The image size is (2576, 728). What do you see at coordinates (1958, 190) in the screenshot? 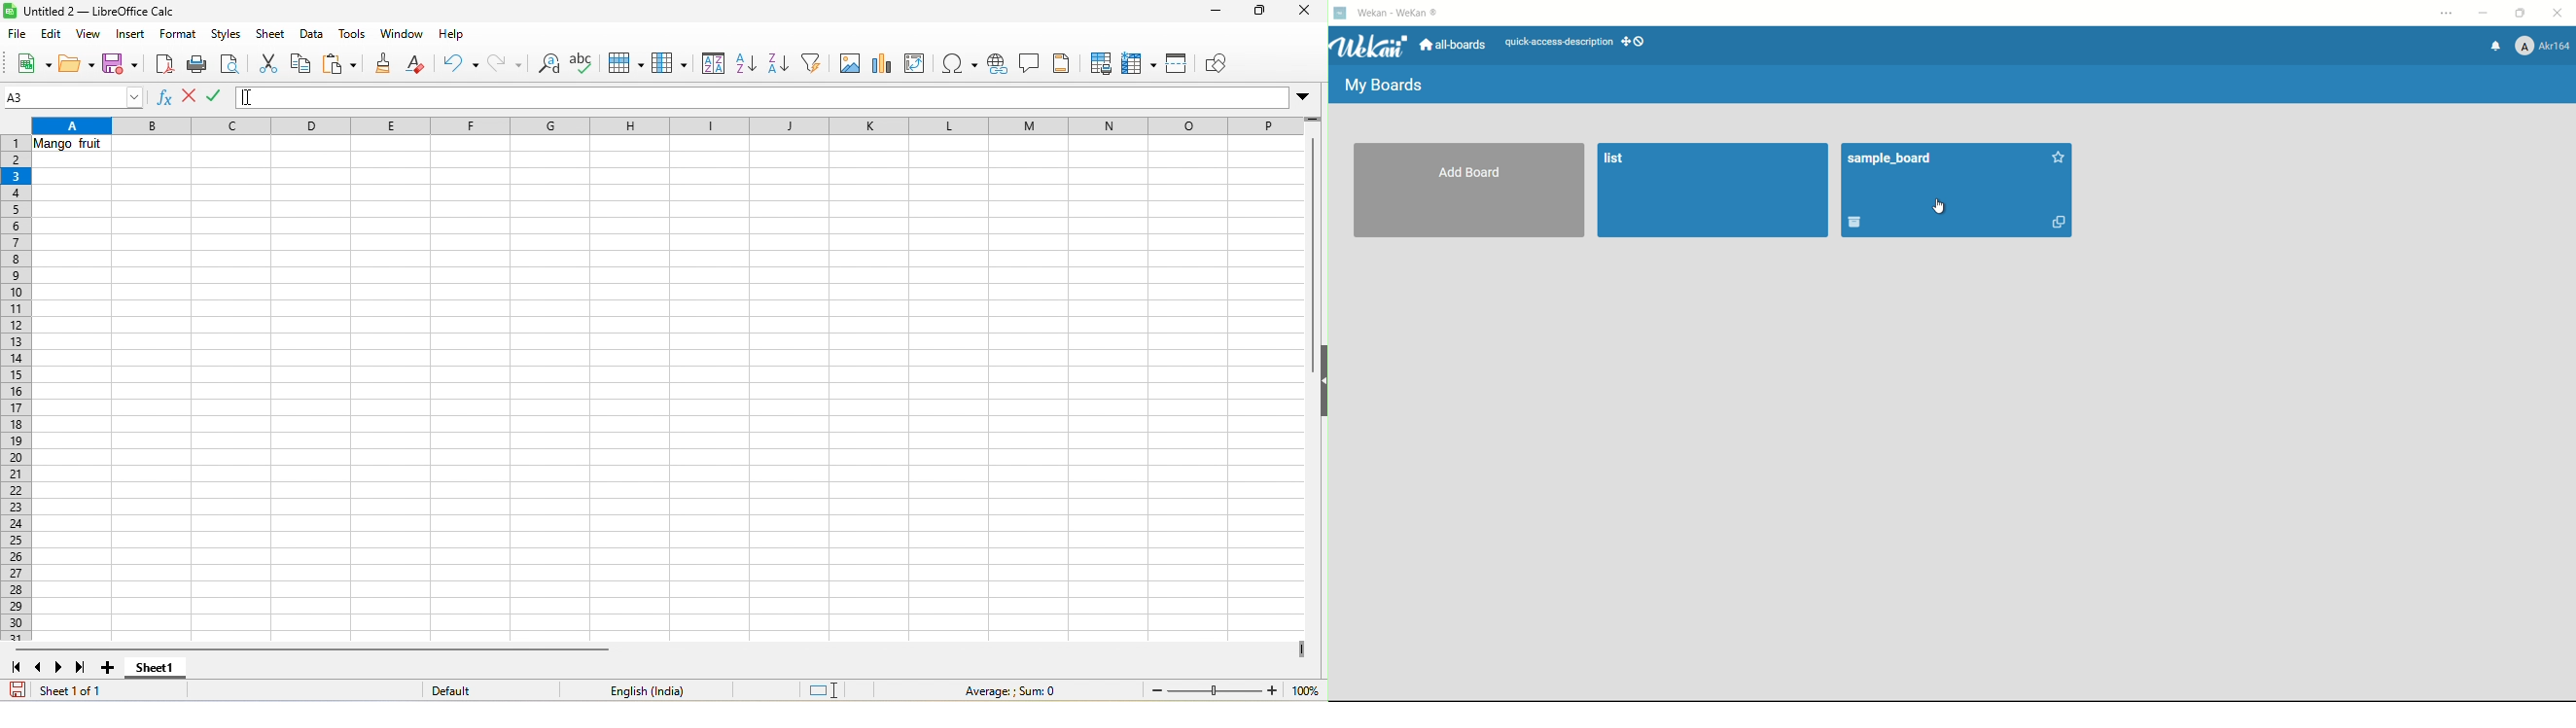
I see `board name` at bounding box center [1958, 190].